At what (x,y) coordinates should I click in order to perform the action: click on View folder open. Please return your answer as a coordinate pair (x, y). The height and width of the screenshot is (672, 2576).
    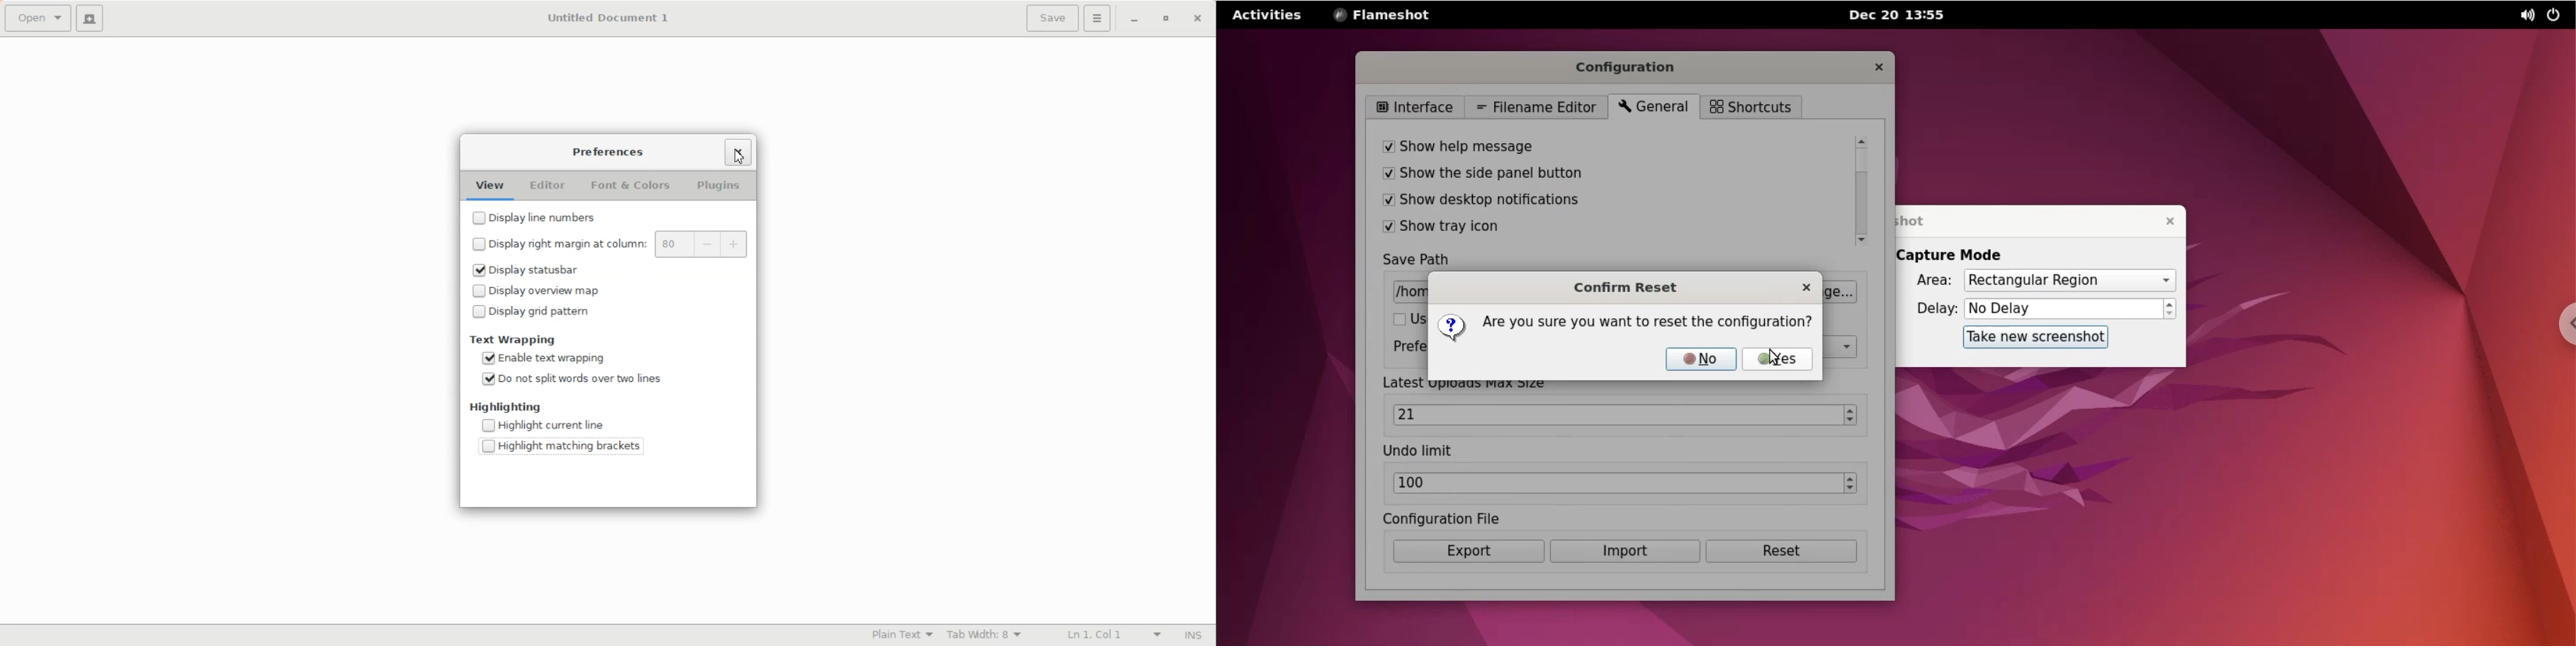
    Looking at the image, I should click on (491, 187).